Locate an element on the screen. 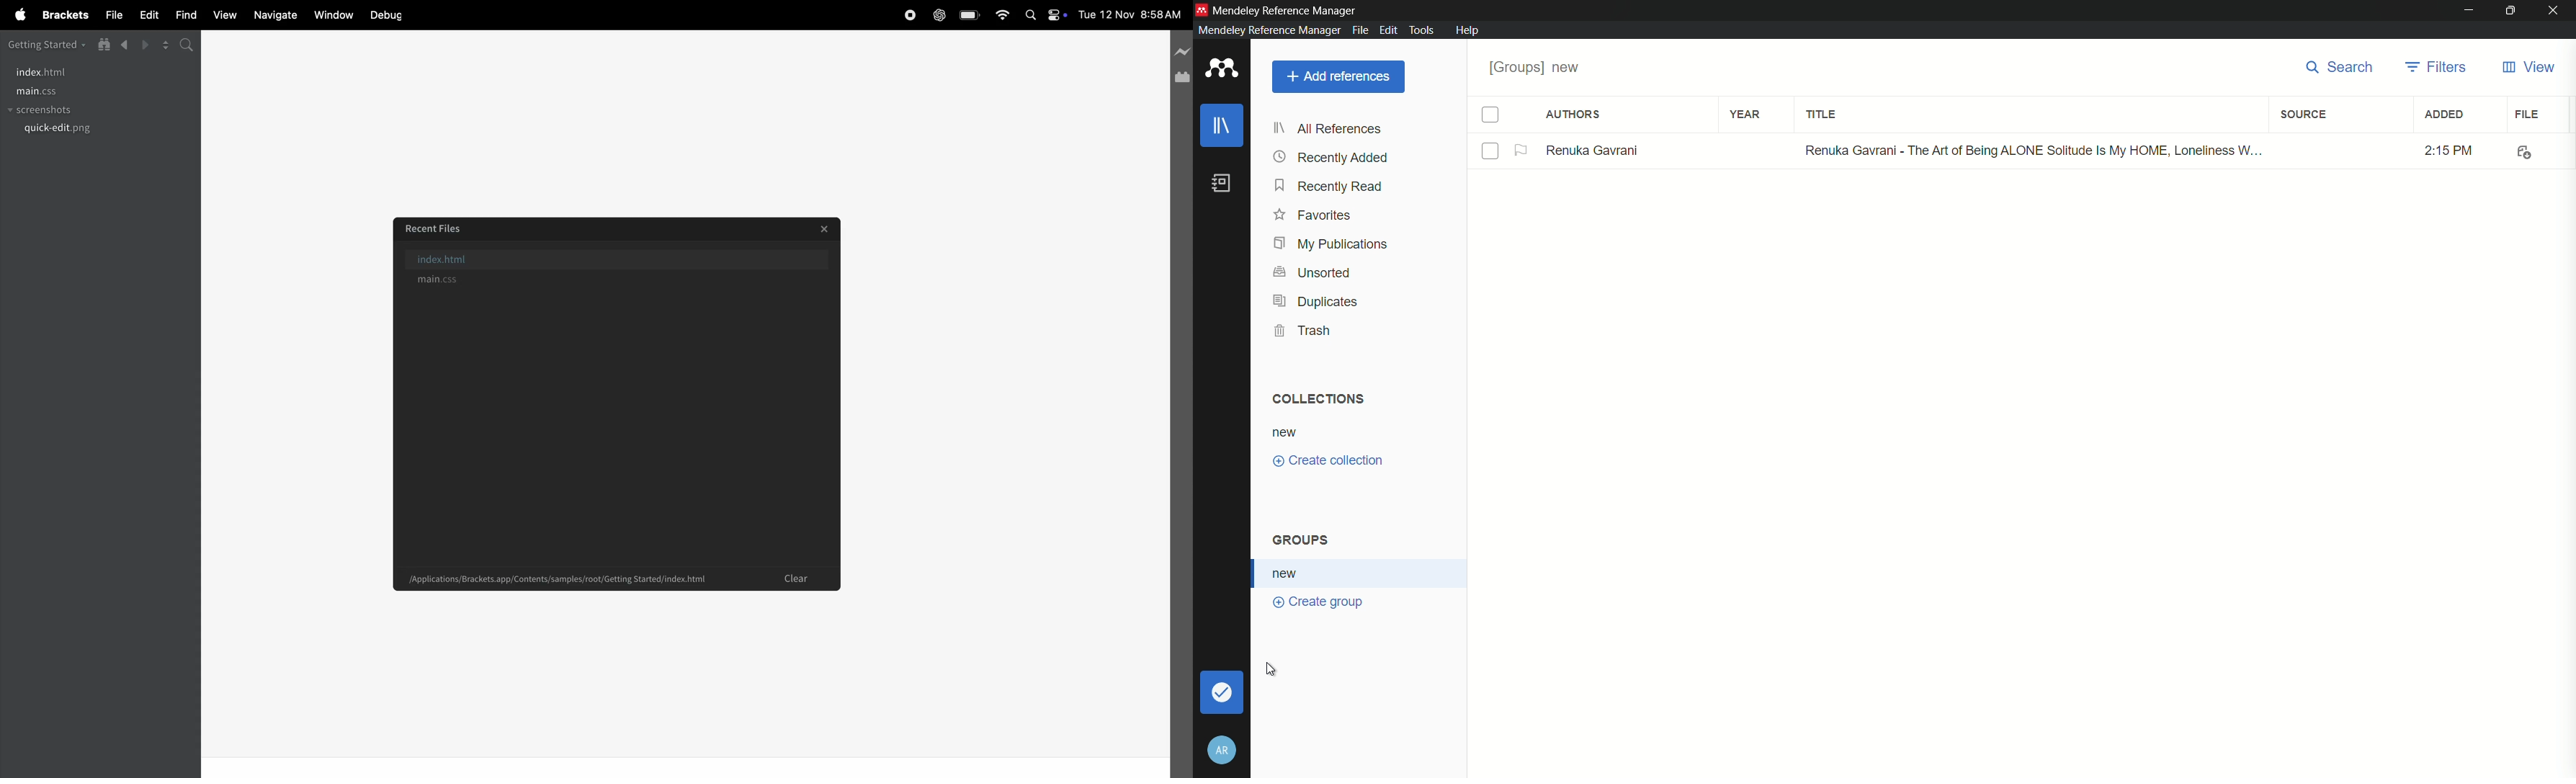 This screenshot has width=2576, height=784. app icon is located at coordinates (1202, 8).